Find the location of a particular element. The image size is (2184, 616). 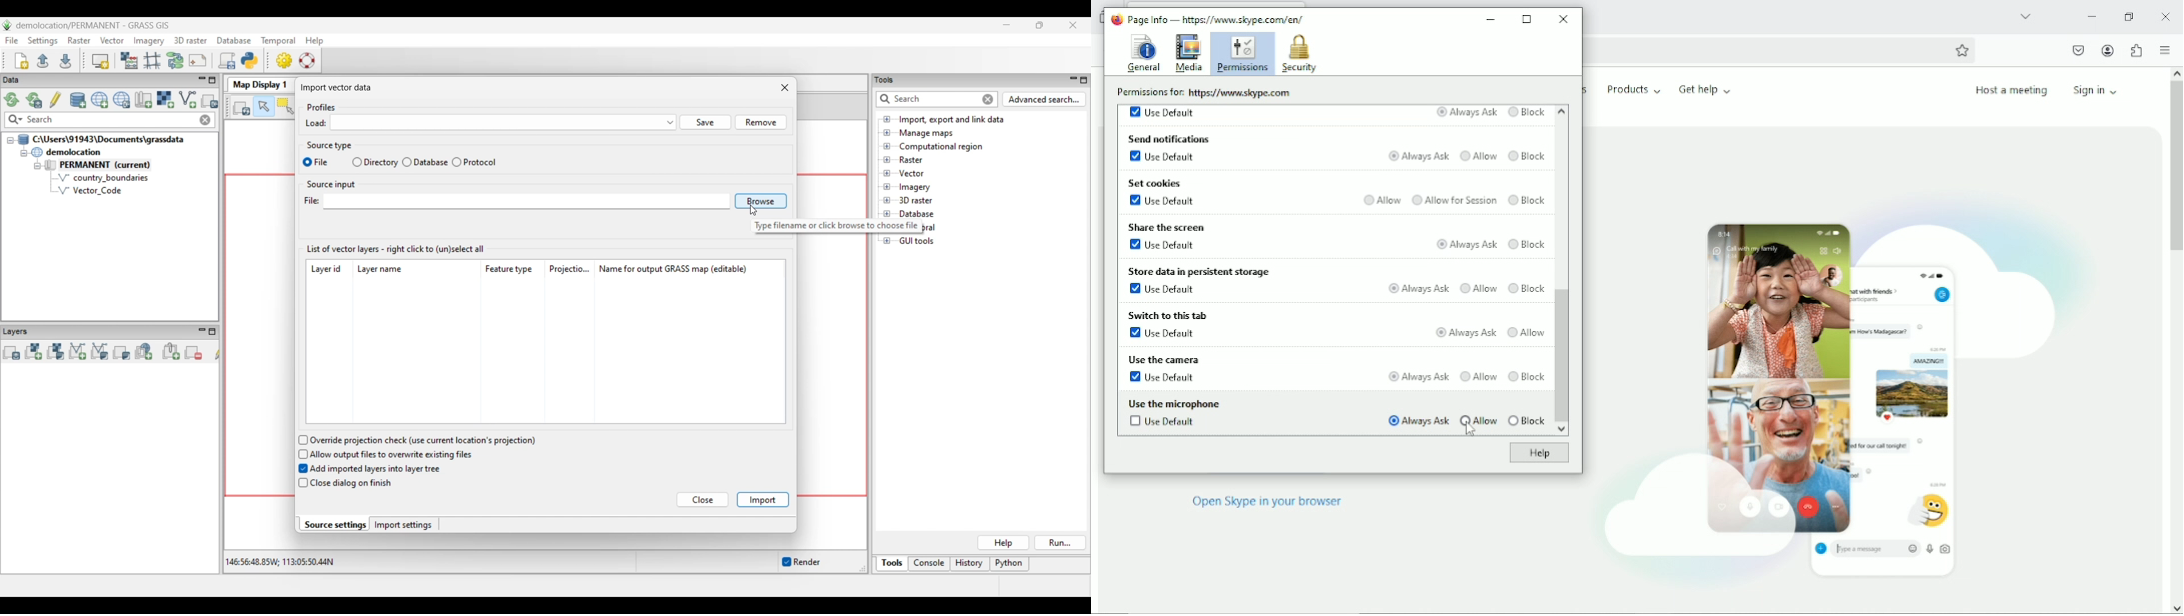

Close window is located at coordinates (786, 88).